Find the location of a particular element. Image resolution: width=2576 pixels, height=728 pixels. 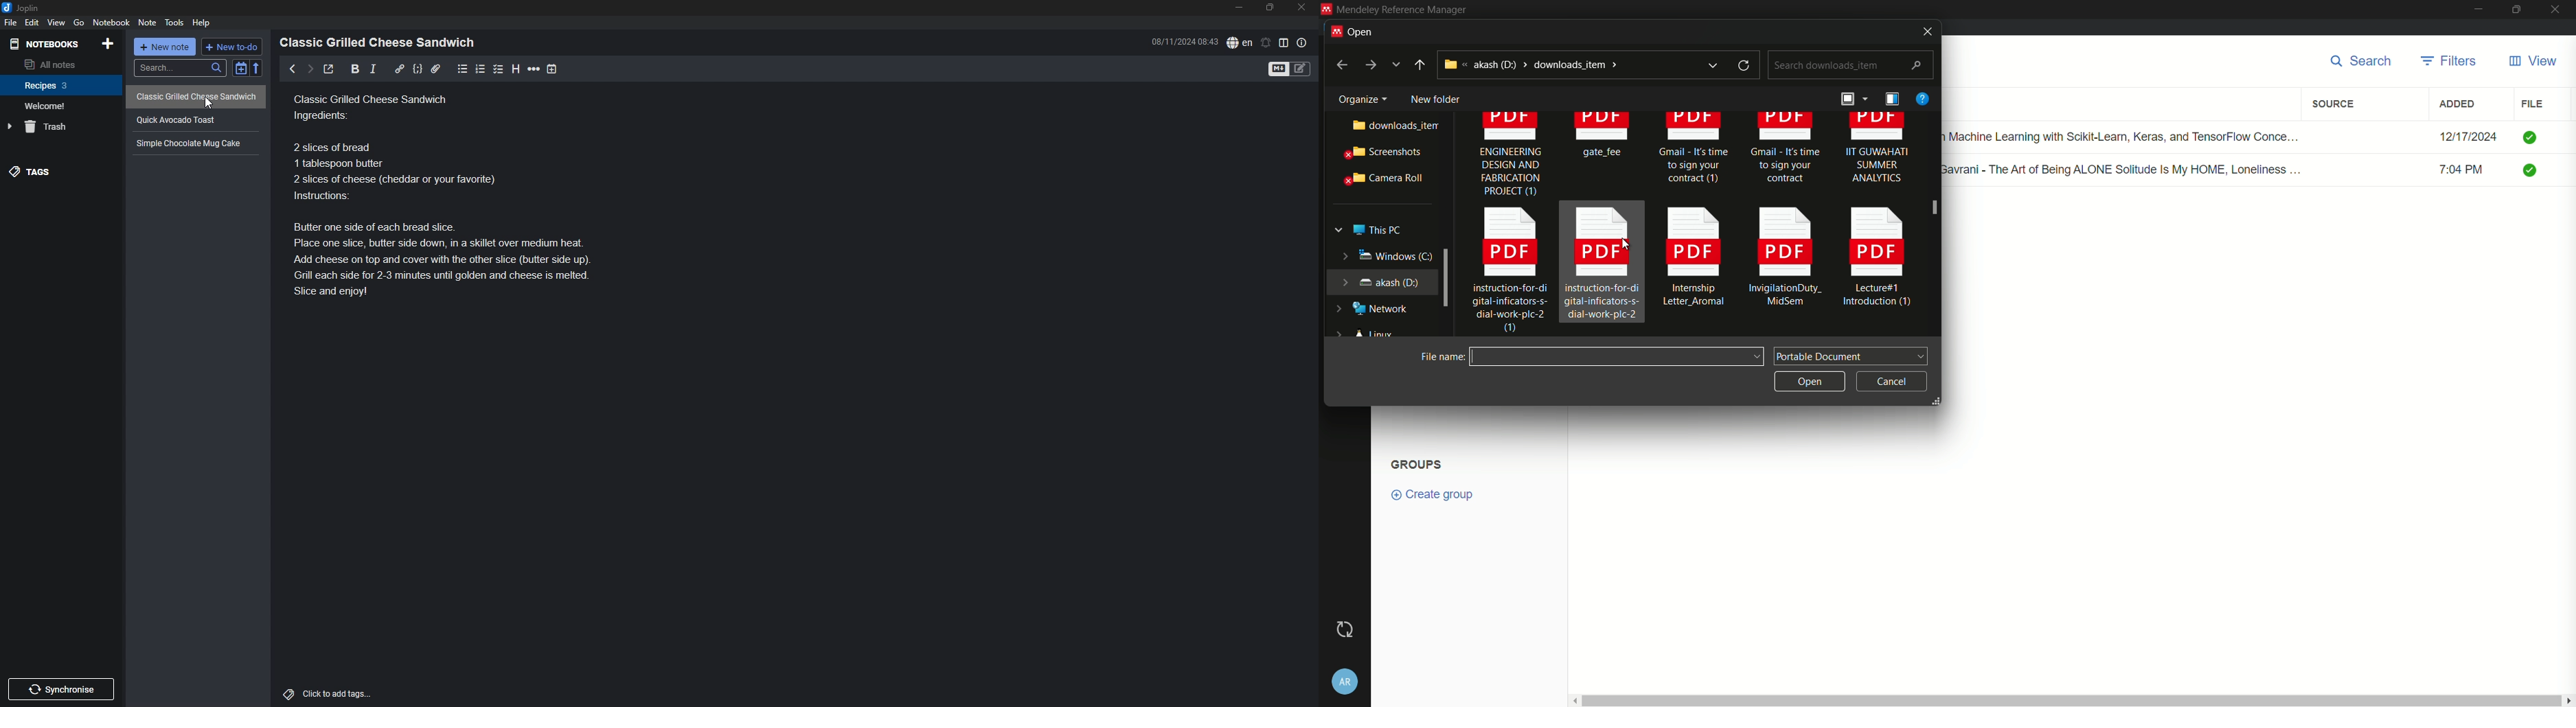

close is located at coordinates (1303, 7).